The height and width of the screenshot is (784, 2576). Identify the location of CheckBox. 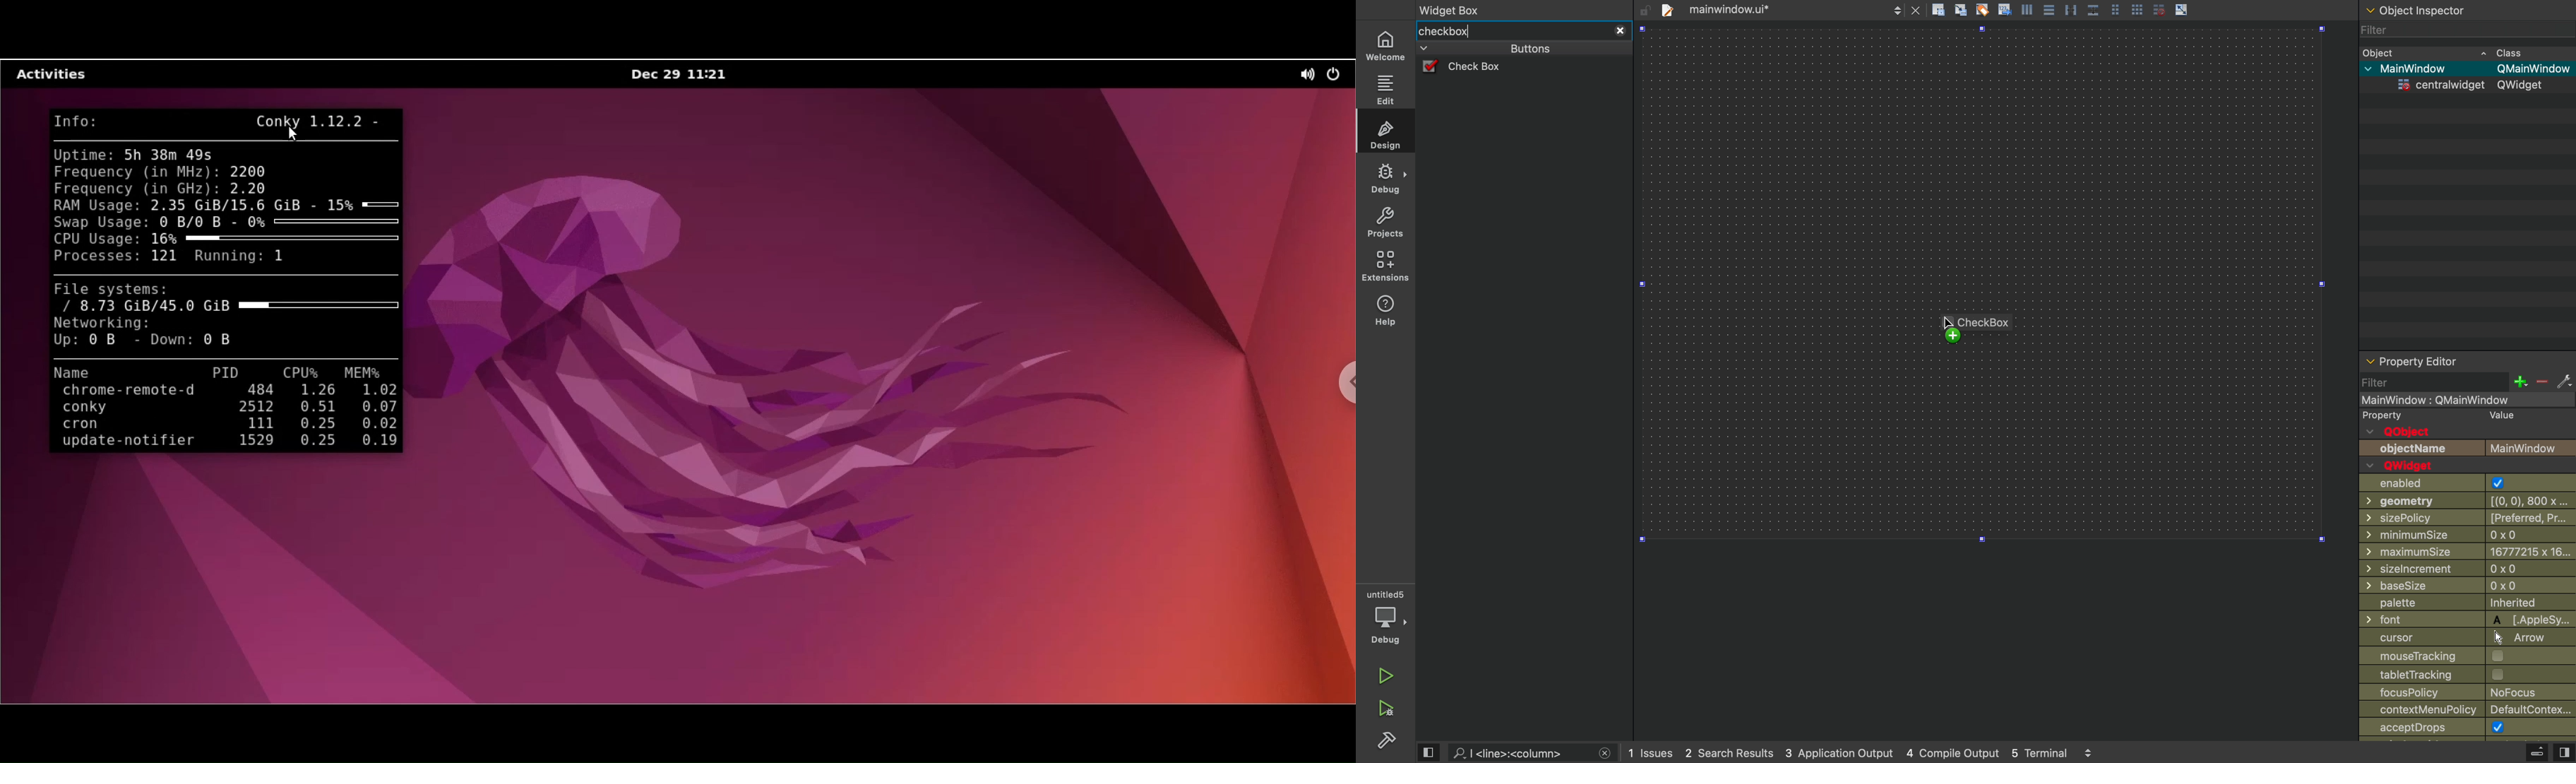
(1986, 322).